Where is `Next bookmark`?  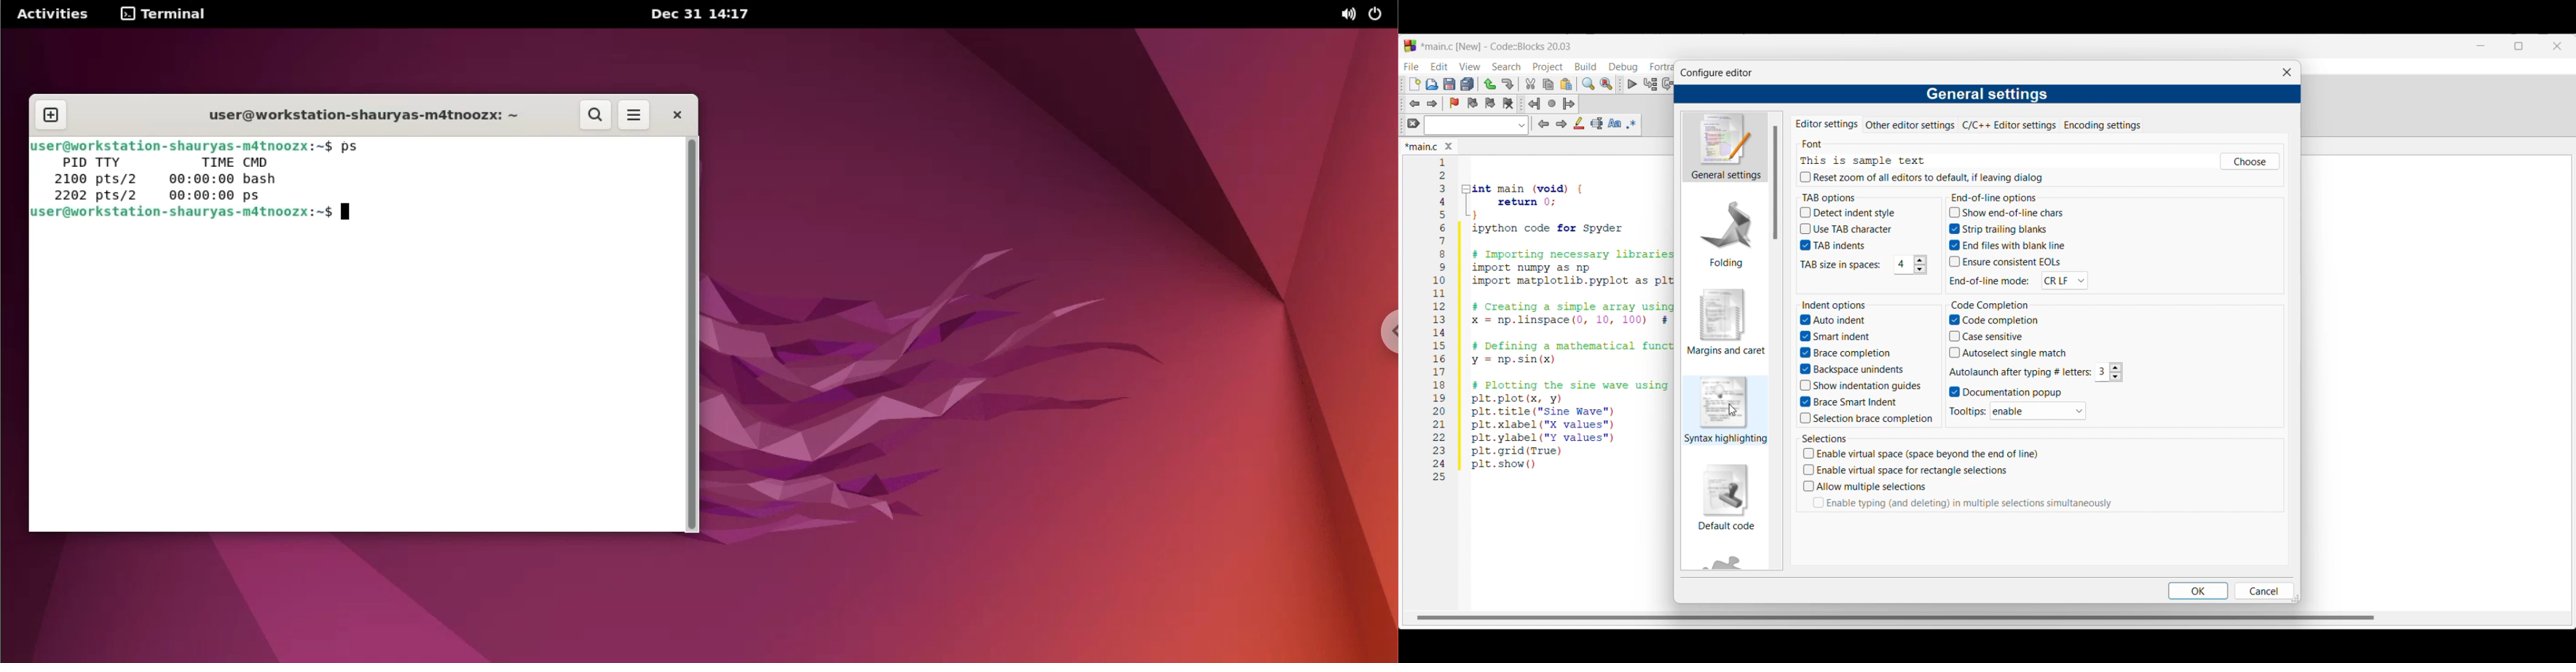 Next bookmark is located at coordinates (1490, 103).